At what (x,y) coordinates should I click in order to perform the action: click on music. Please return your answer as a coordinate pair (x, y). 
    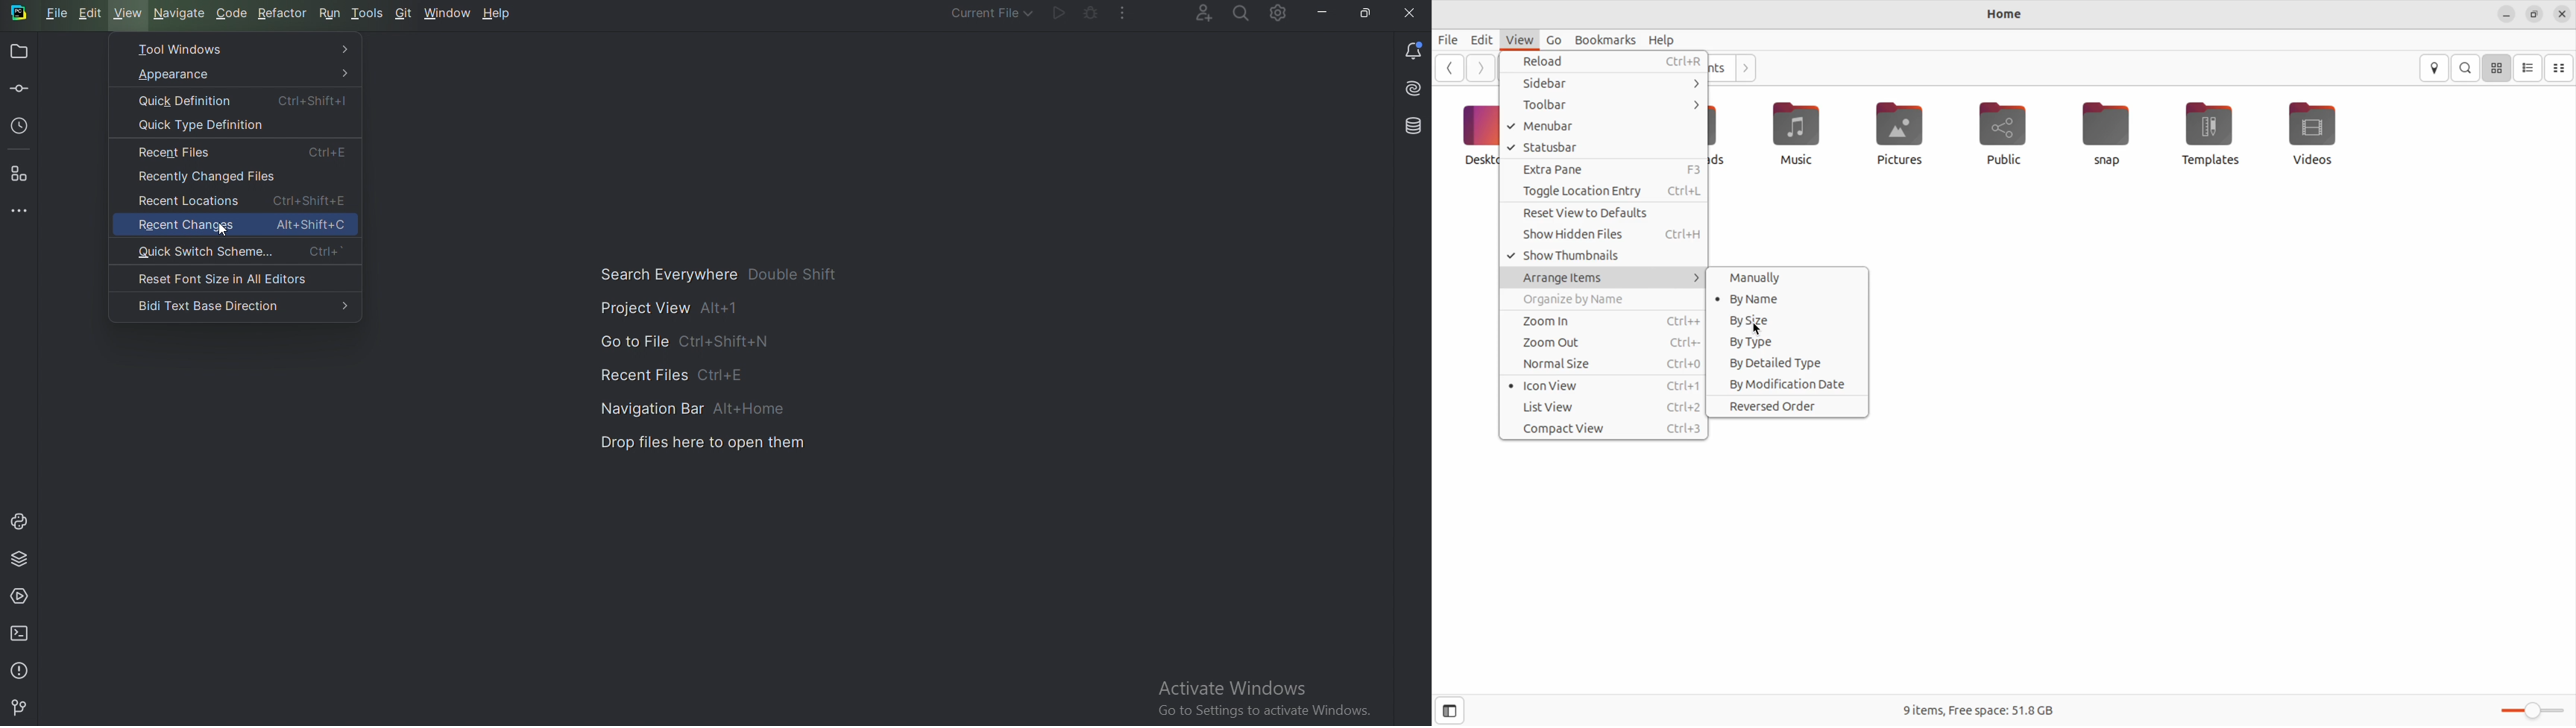
    Looking at the image, I should click on (1794, 134).